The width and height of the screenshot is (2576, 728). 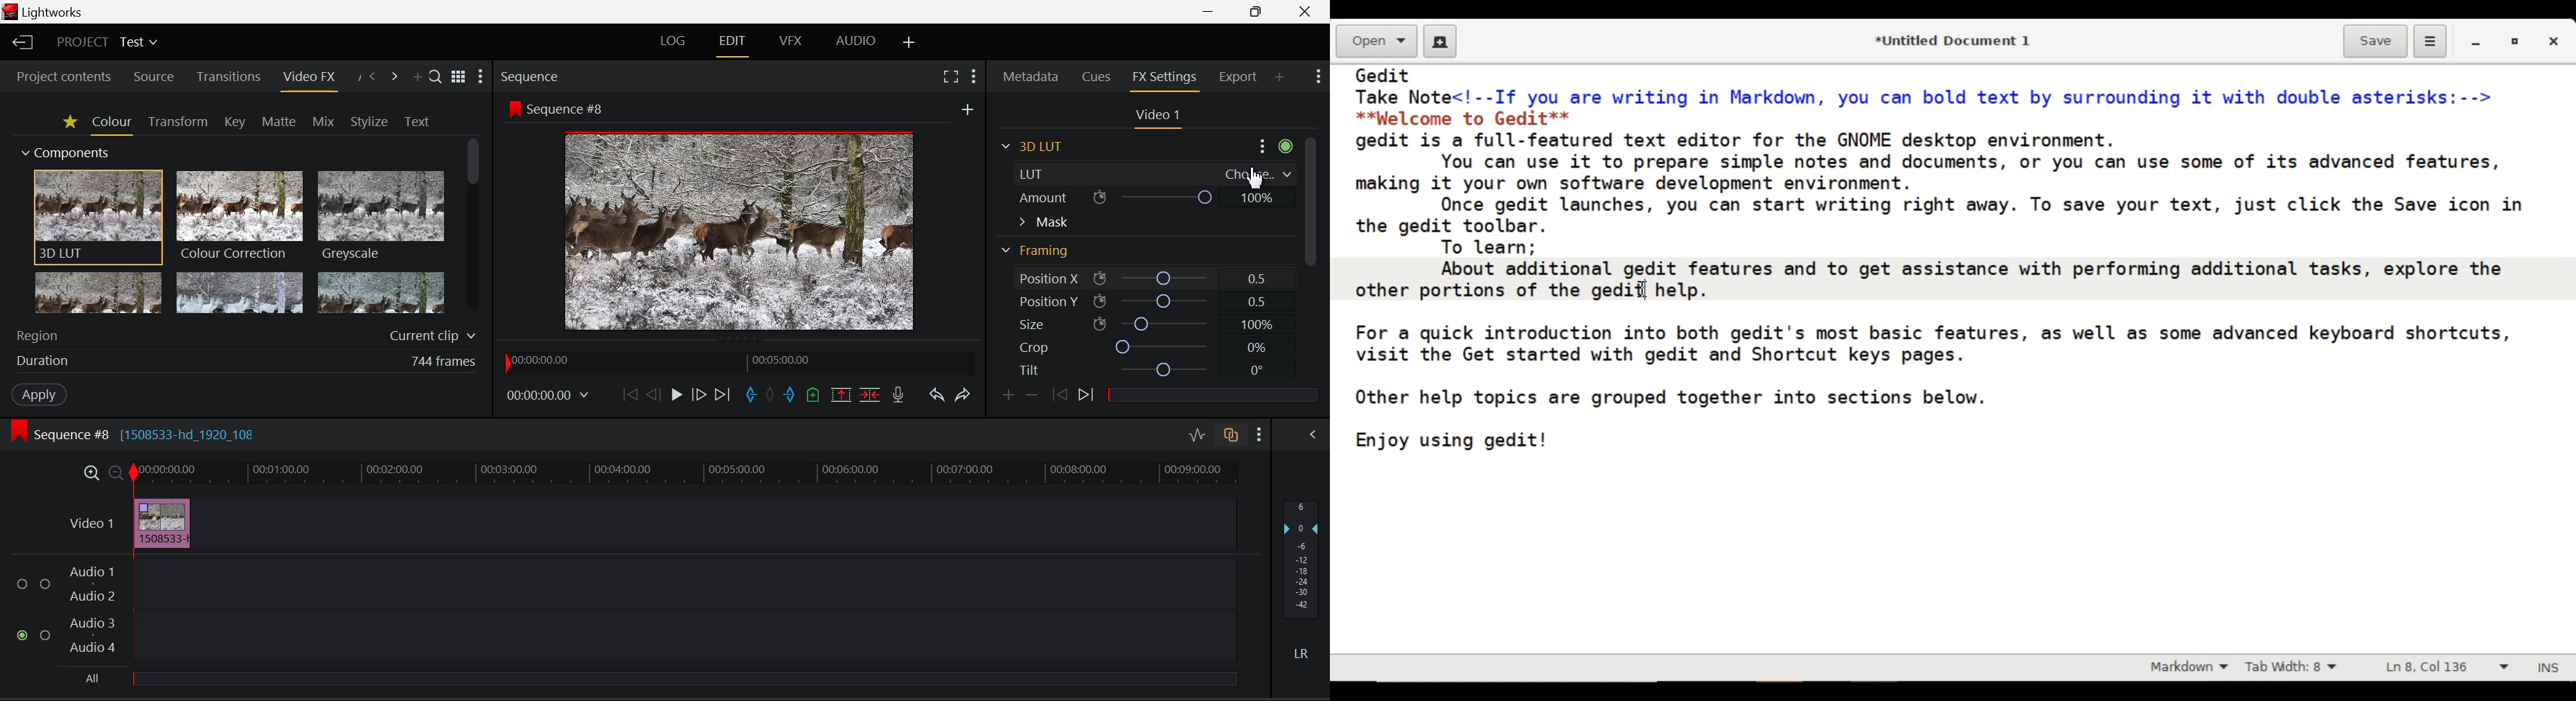 What do you see at coordinates (108, 41) in the screenshot?
I see `Project Title` at bounding box center [108, 41].